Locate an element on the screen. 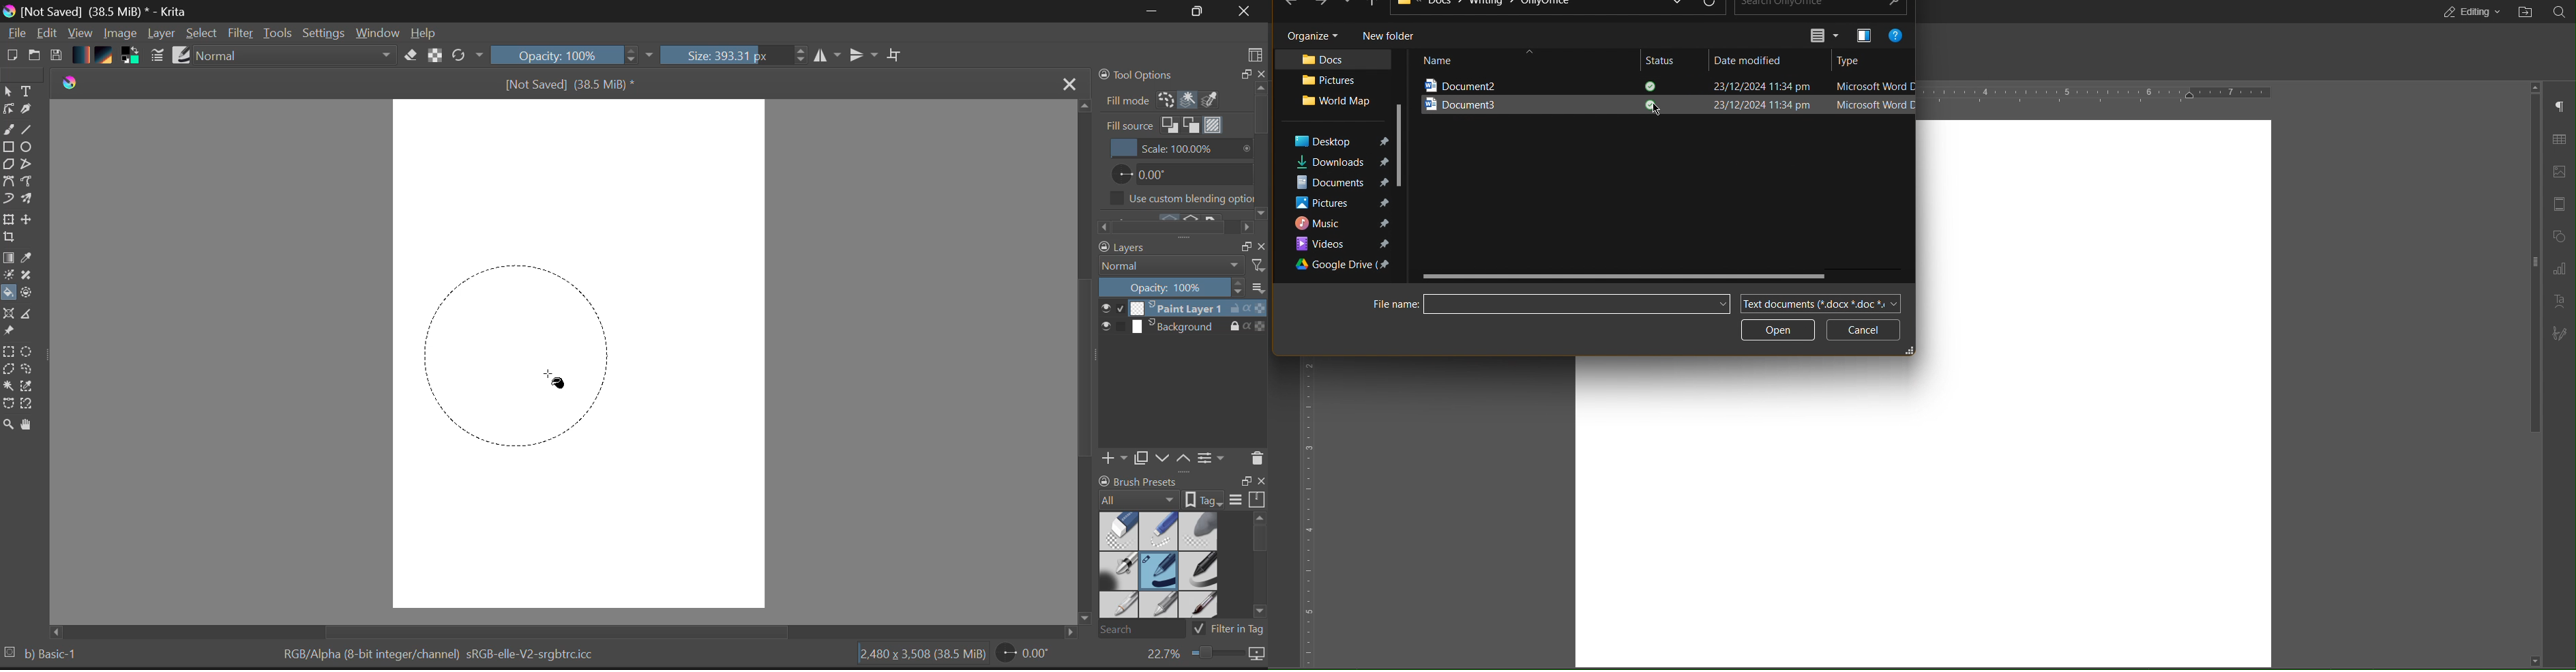  Close is located at coordinates (1242, 13).